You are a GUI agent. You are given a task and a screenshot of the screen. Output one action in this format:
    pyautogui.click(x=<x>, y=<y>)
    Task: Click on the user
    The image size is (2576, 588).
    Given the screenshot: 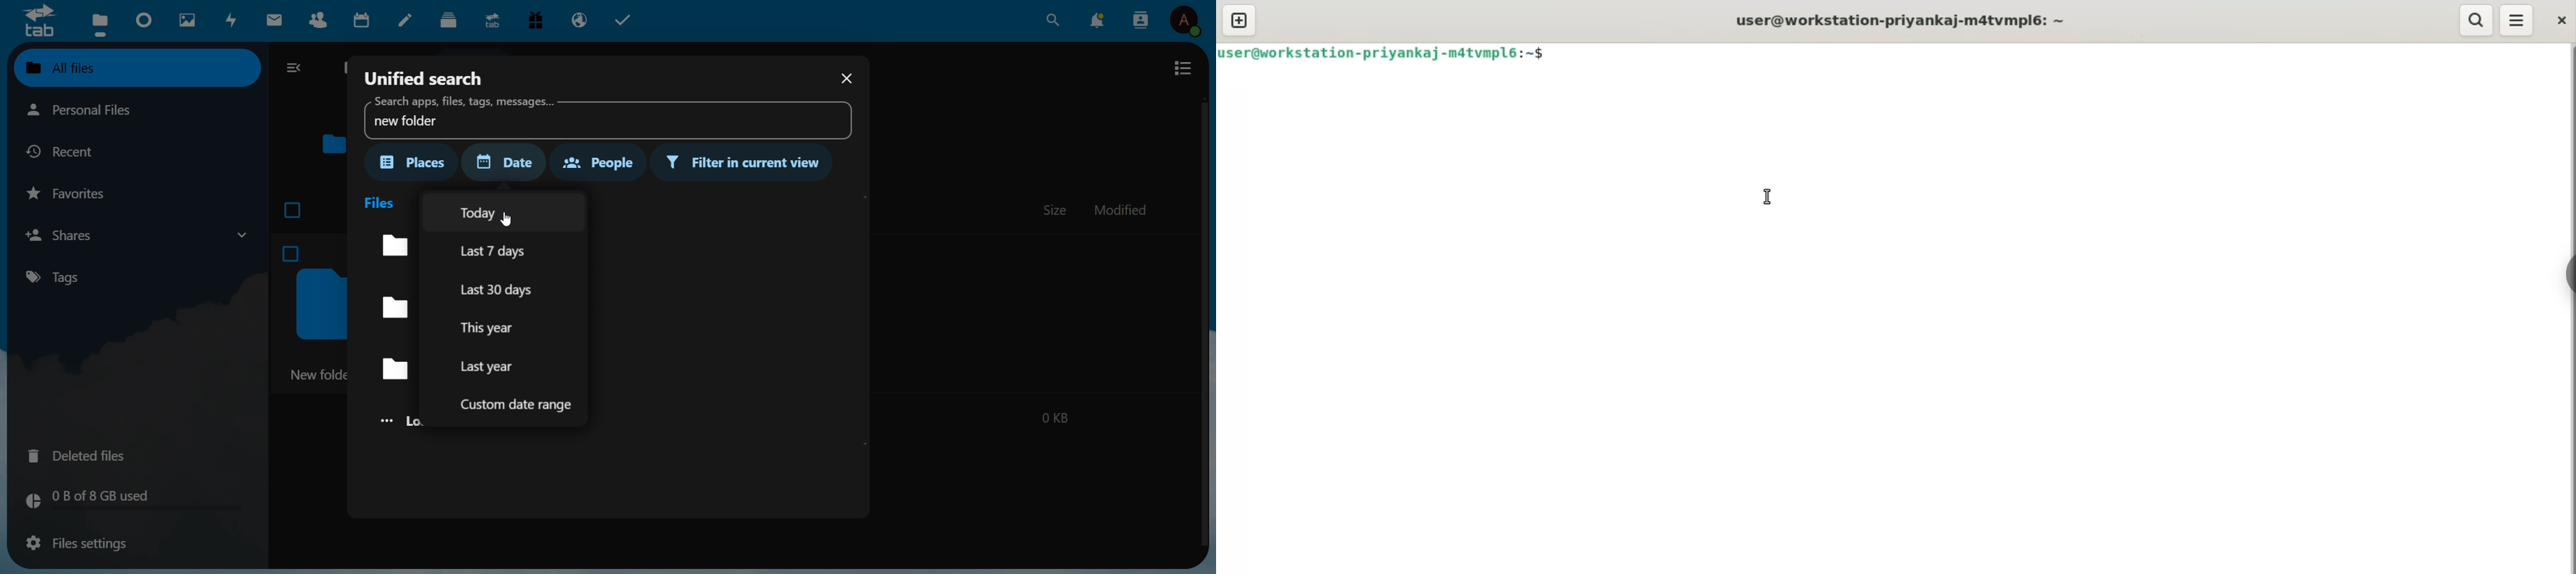 What is the action you would take?
    pyautogui.click(x=1189, y=22)
    